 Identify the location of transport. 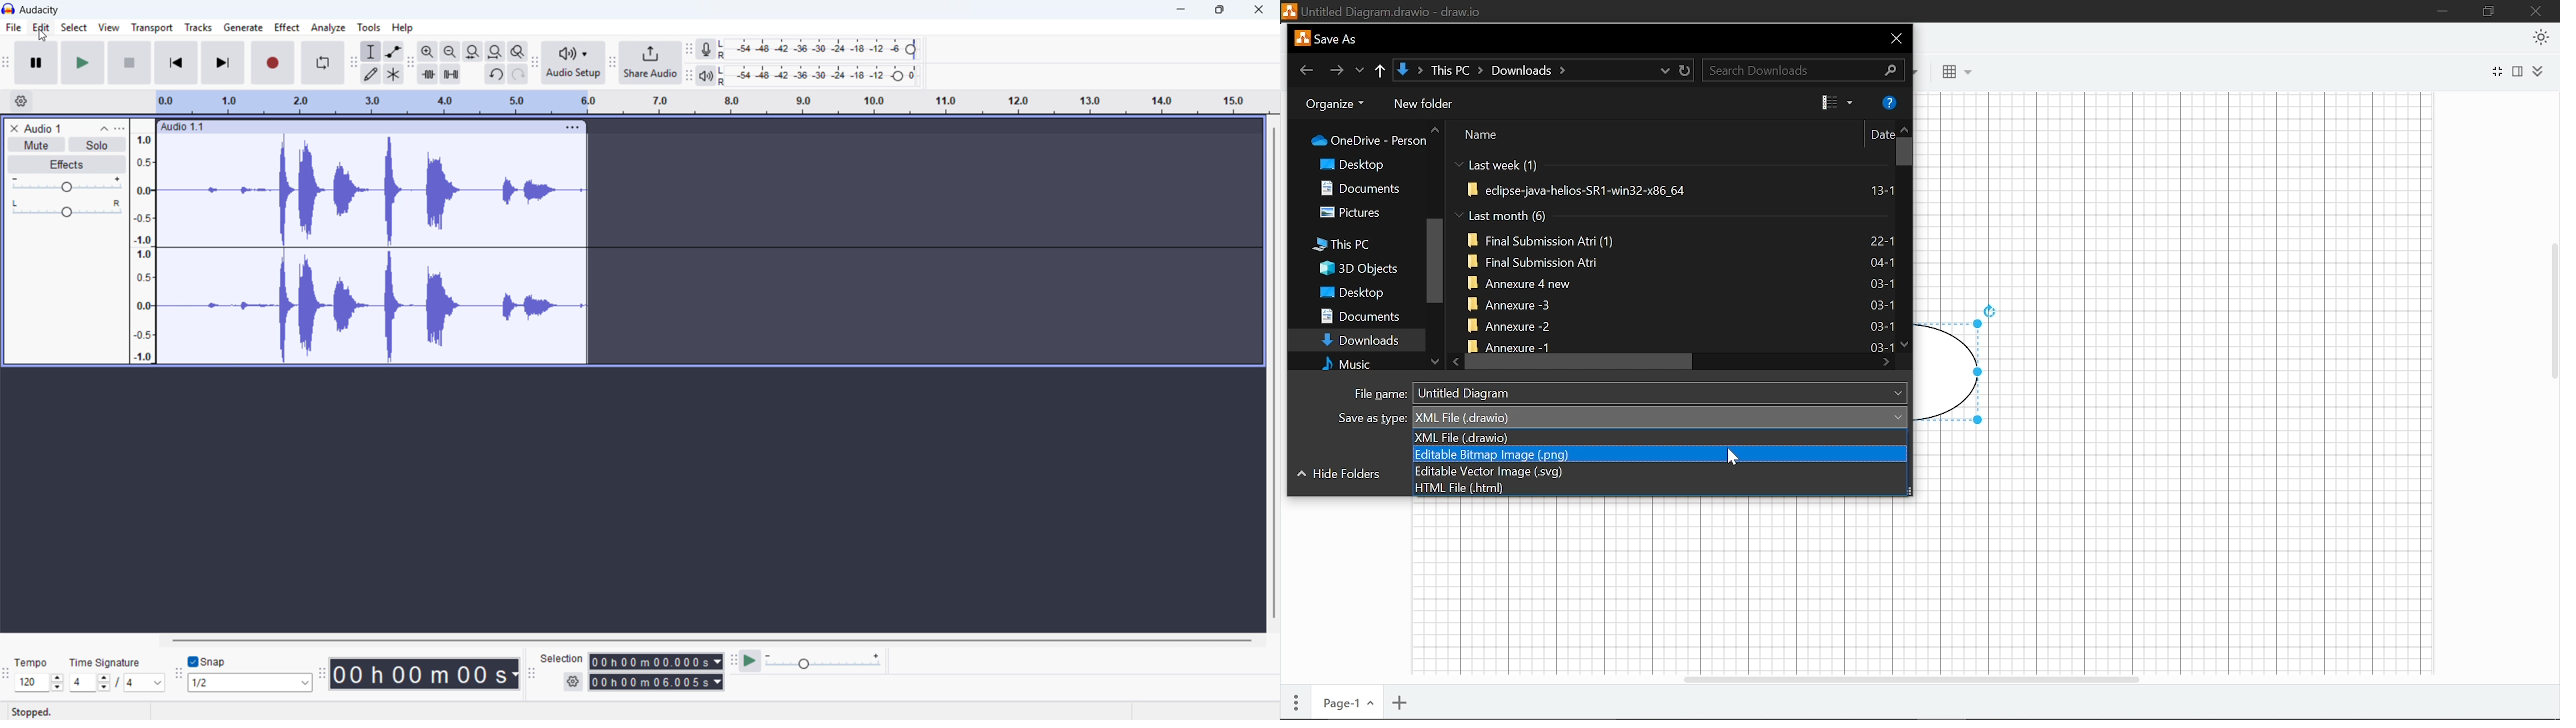
(152, 28).